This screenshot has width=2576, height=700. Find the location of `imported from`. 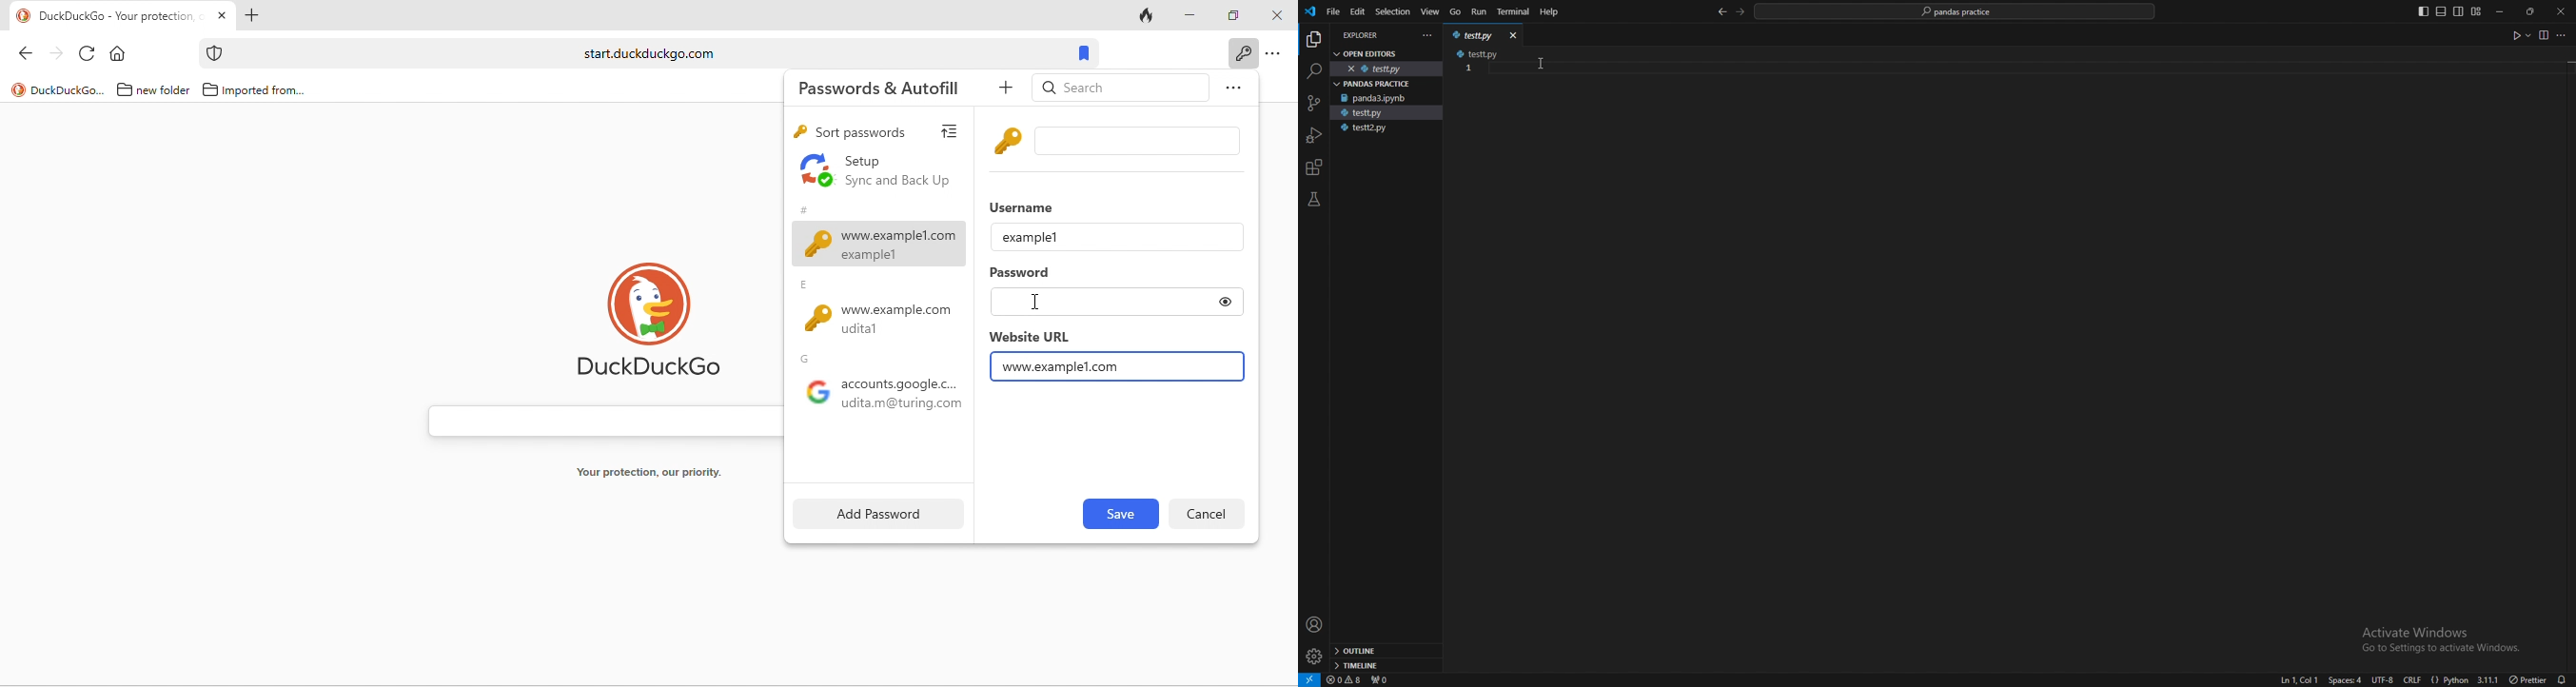

imported from is located at coordinates (265, 91).